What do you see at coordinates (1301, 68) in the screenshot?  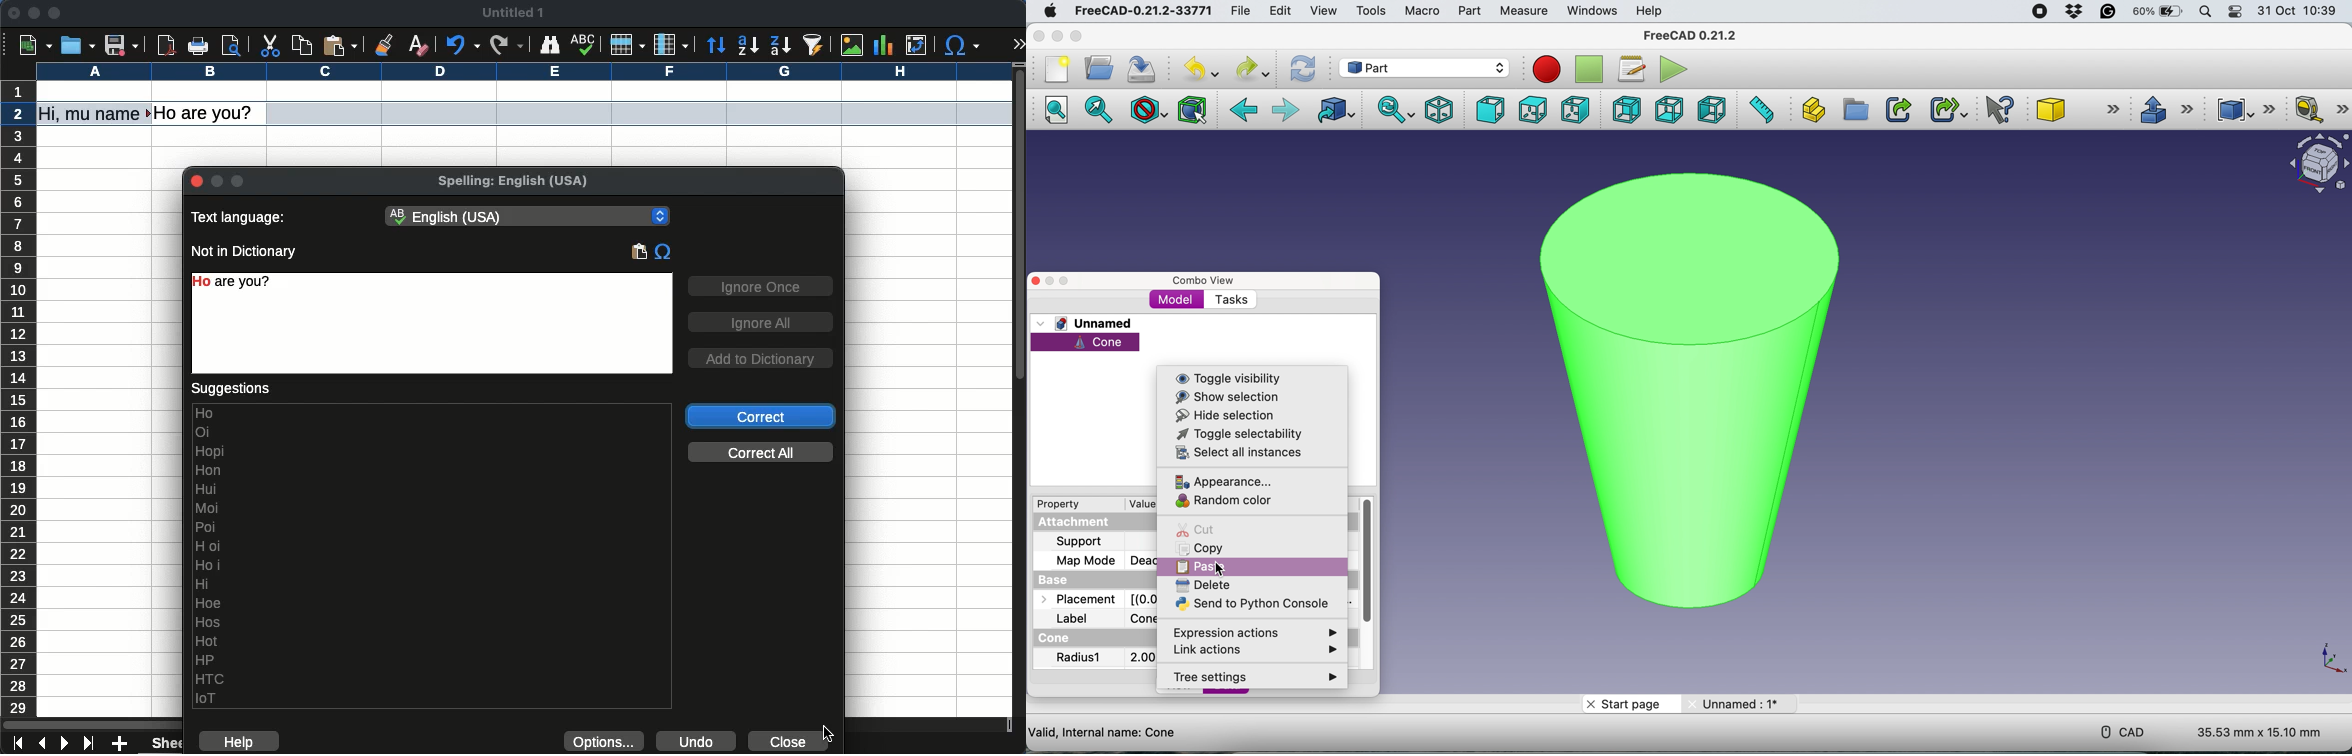 I see `refresh` at bounding box center [1301, 68].